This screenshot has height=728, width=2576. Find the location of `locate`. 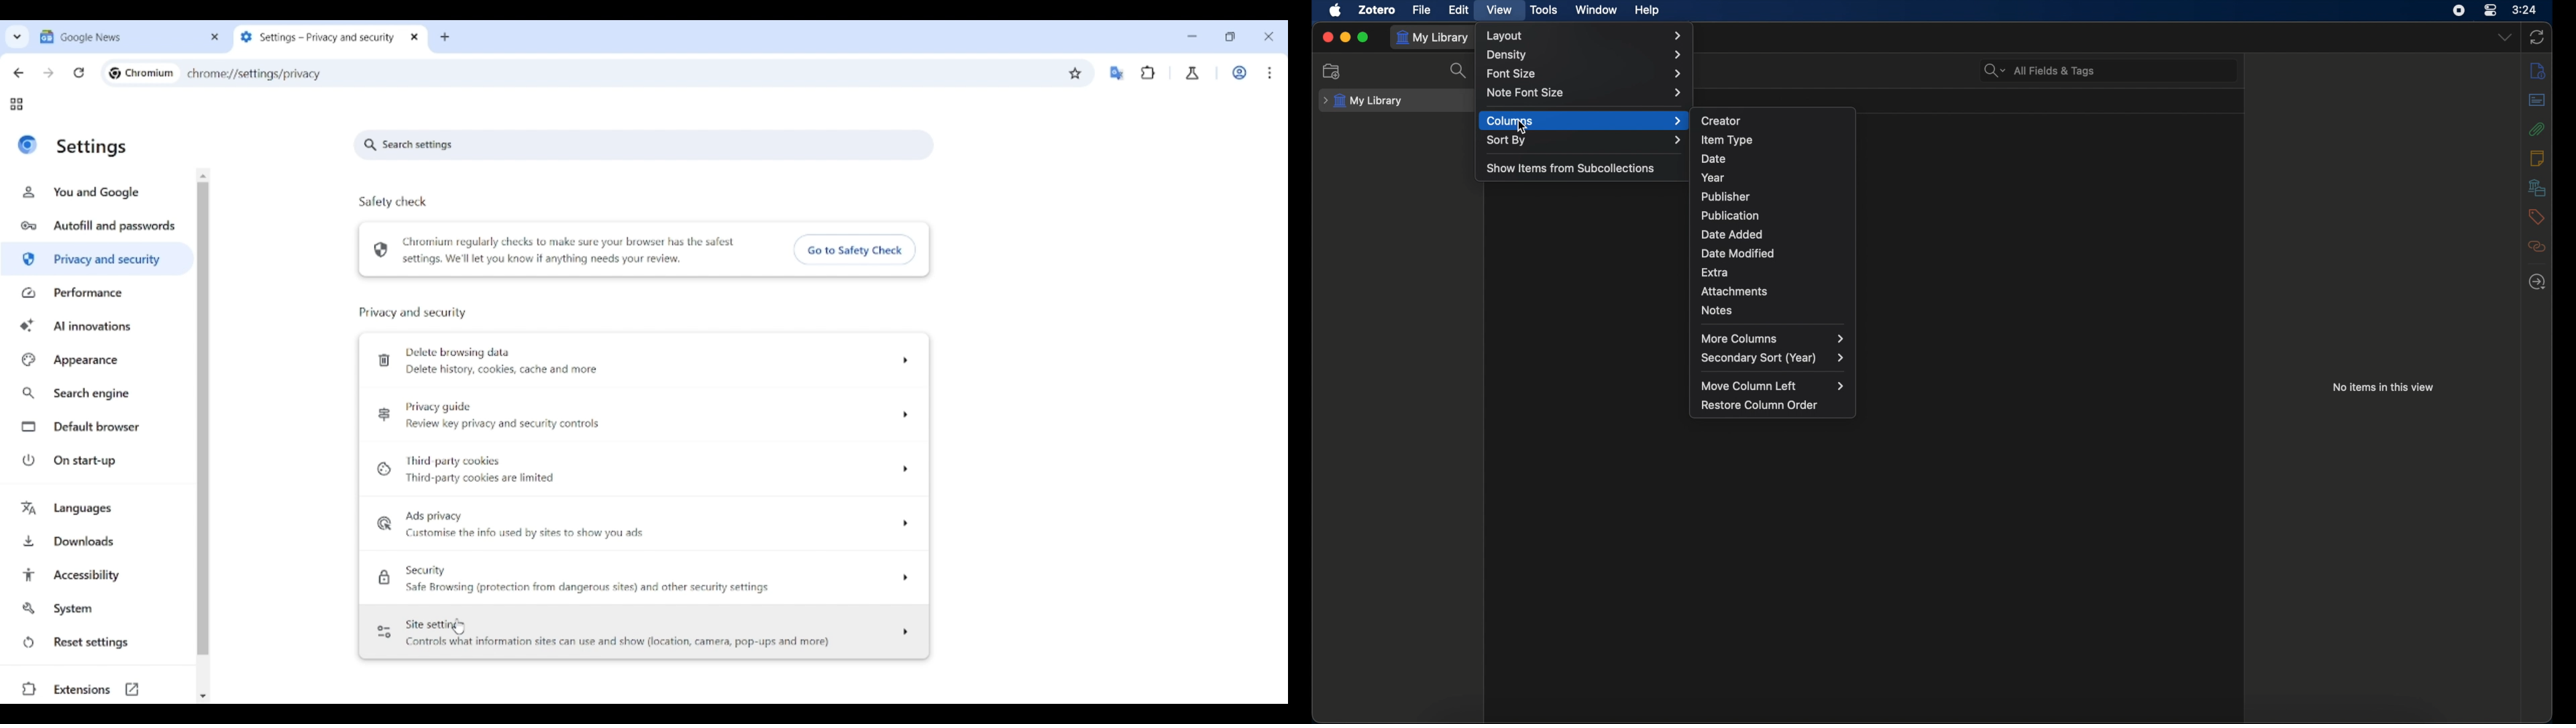

locate is located at coordinates (2536, 282).